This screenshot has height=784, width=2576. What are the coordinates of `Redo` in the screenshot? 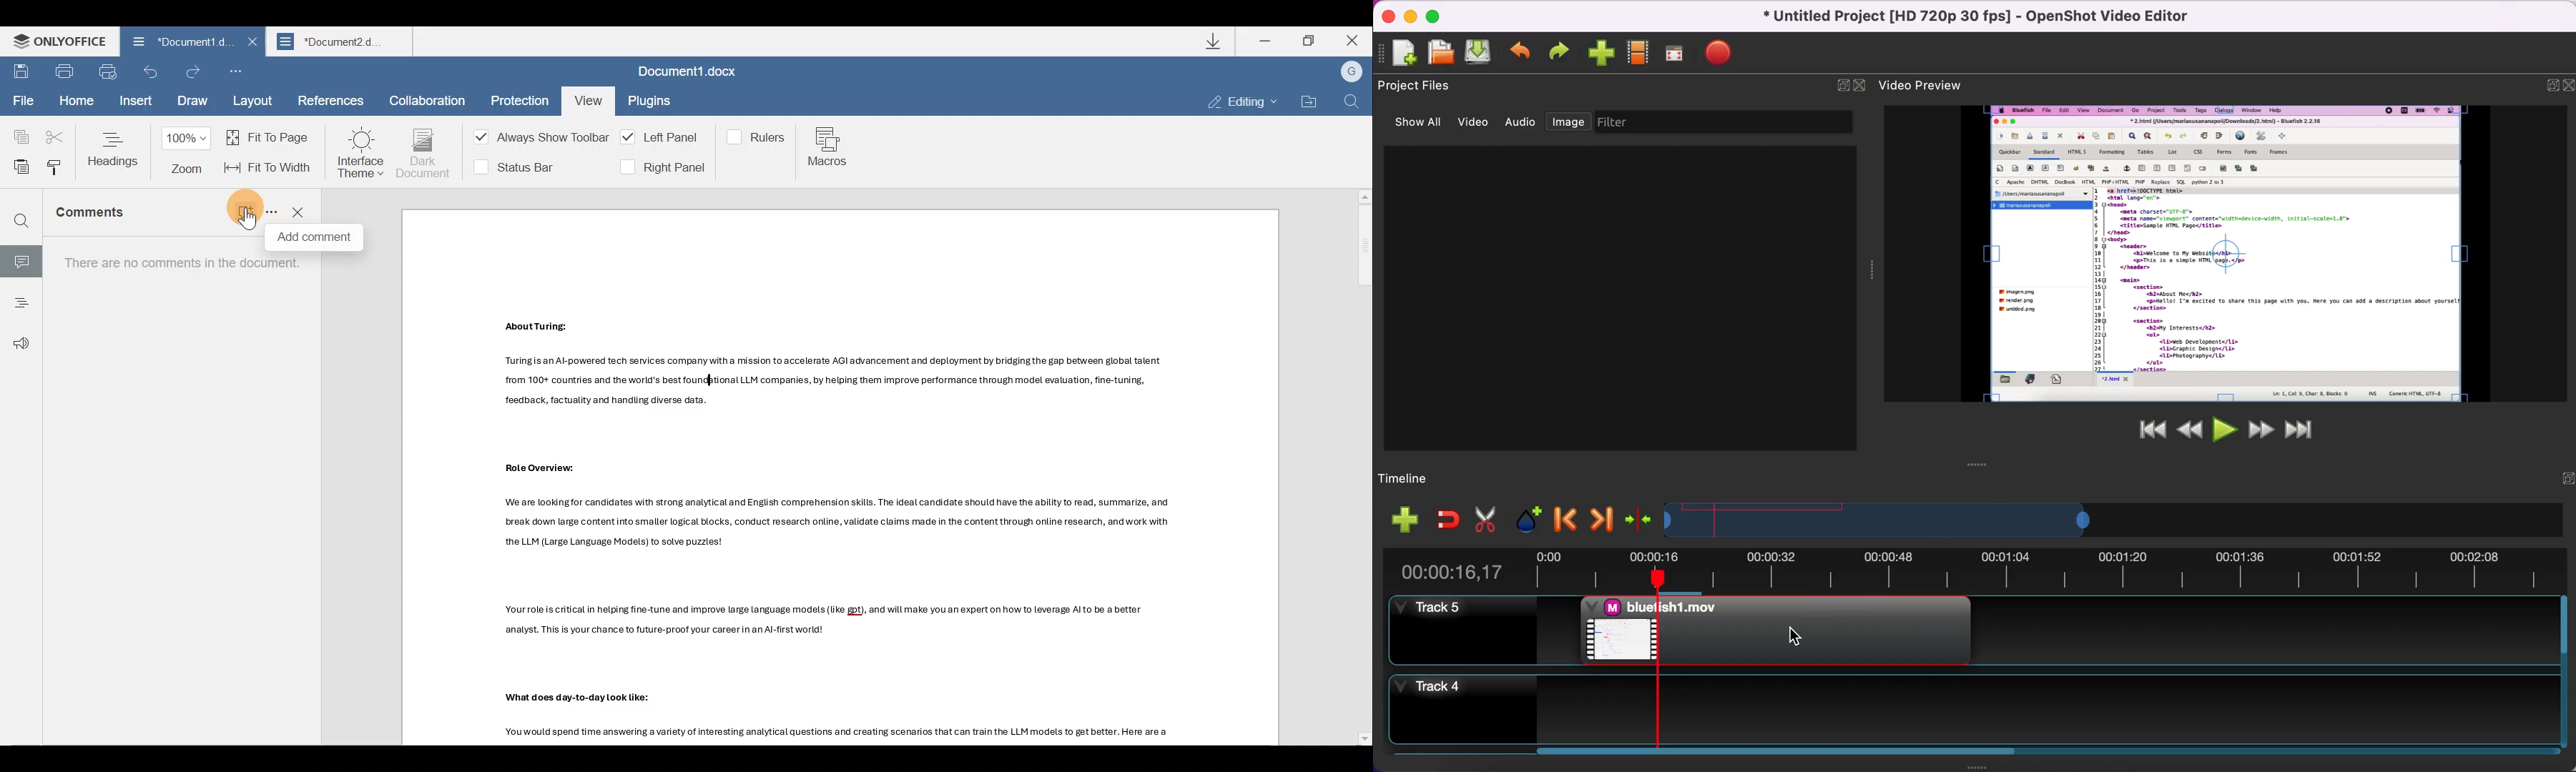 It's located at (194, 71).